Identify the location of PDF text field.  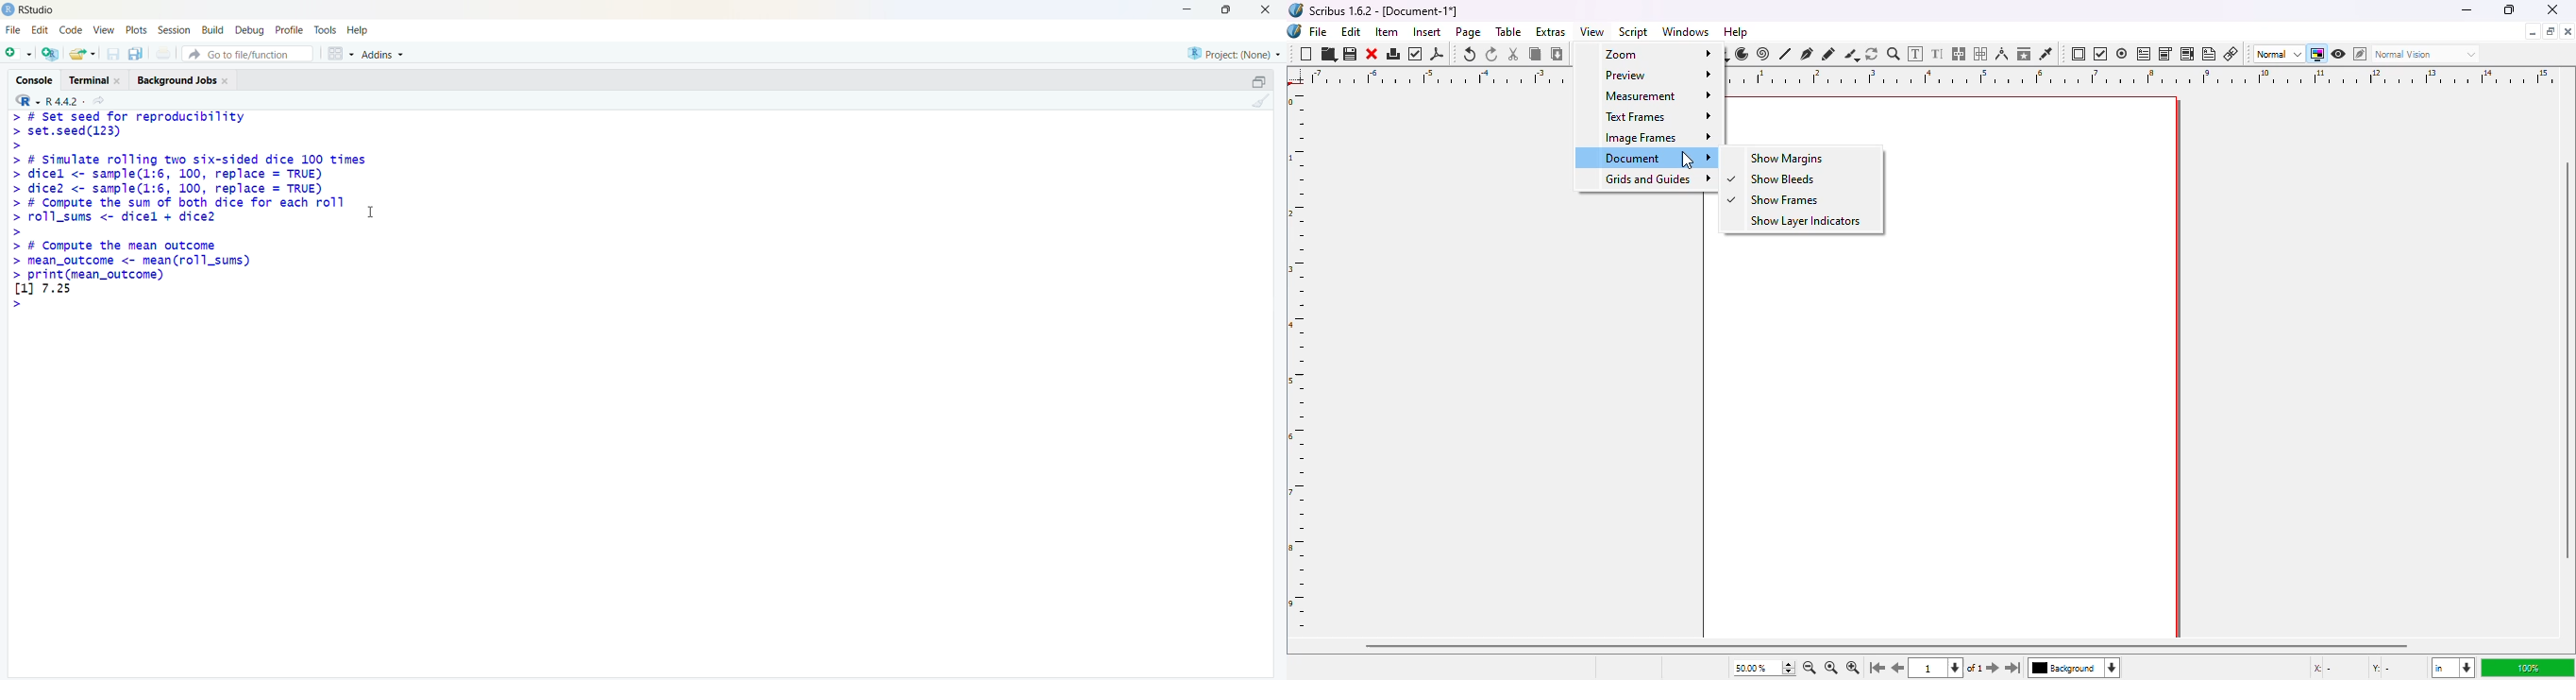
(2144, 53).